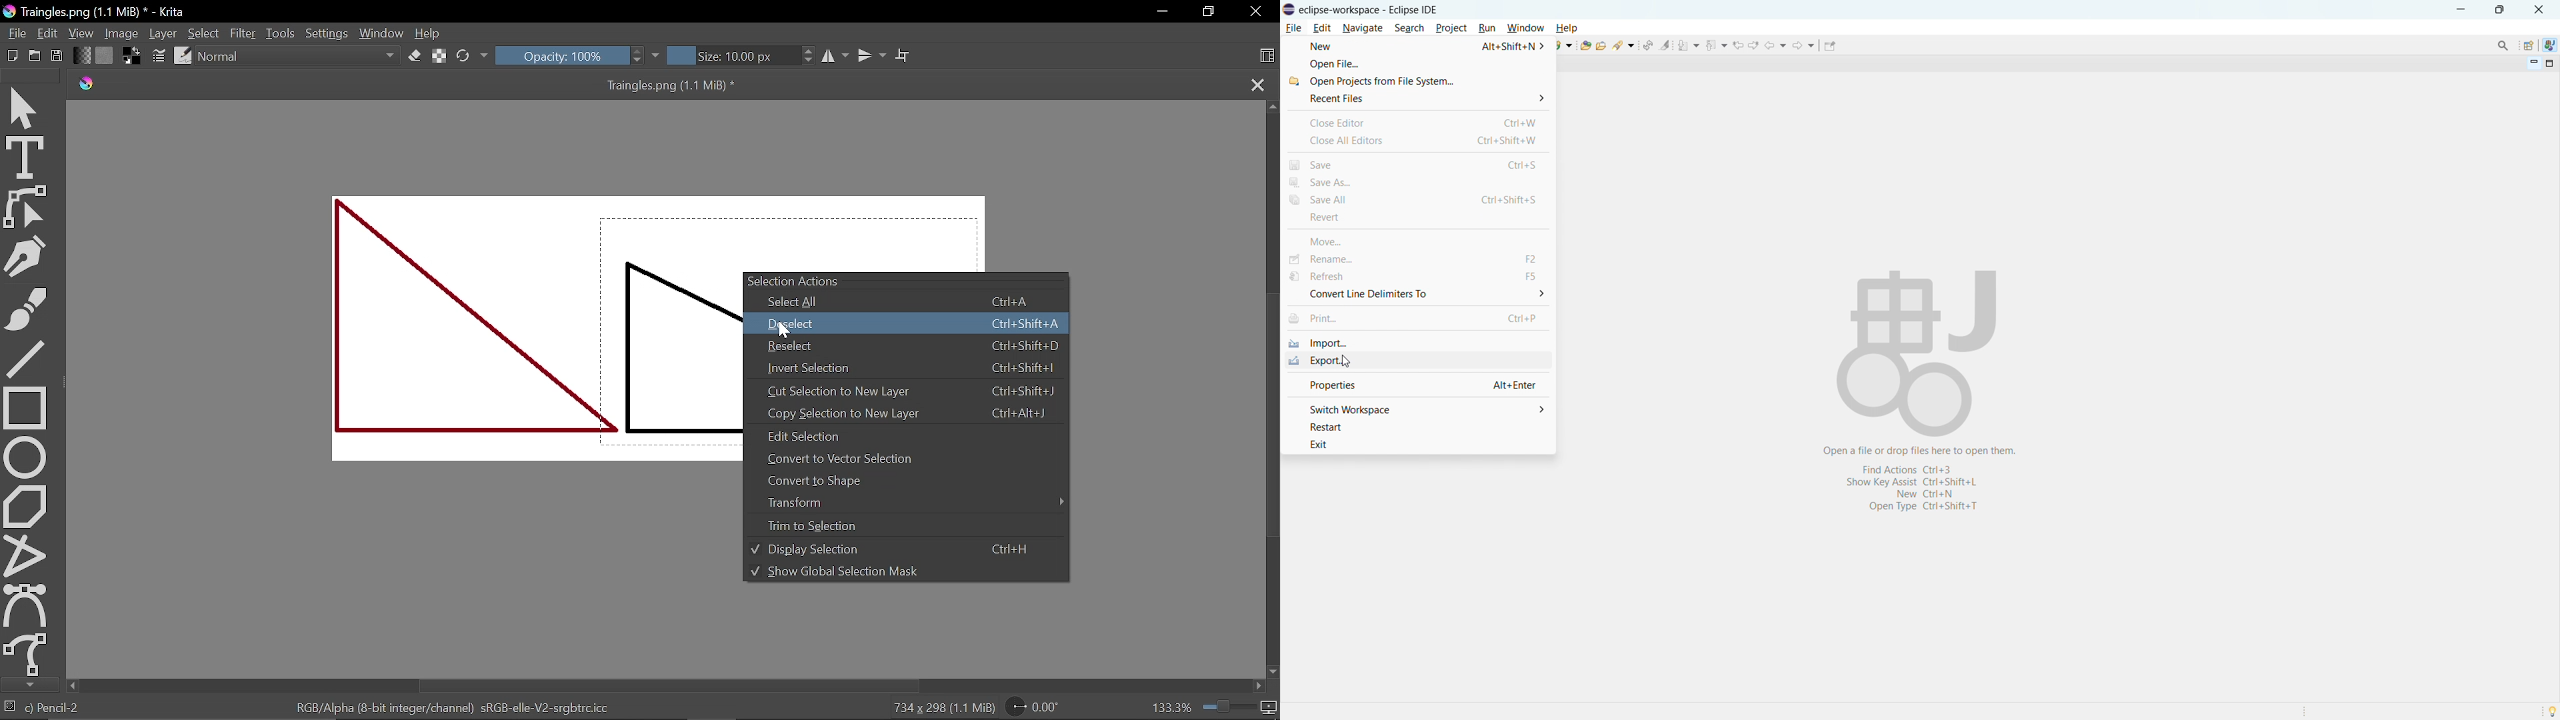  What do you see at coordinates (1272, 672) in the screenshot?
I see `Move down` at bounding box center [1272, 672].